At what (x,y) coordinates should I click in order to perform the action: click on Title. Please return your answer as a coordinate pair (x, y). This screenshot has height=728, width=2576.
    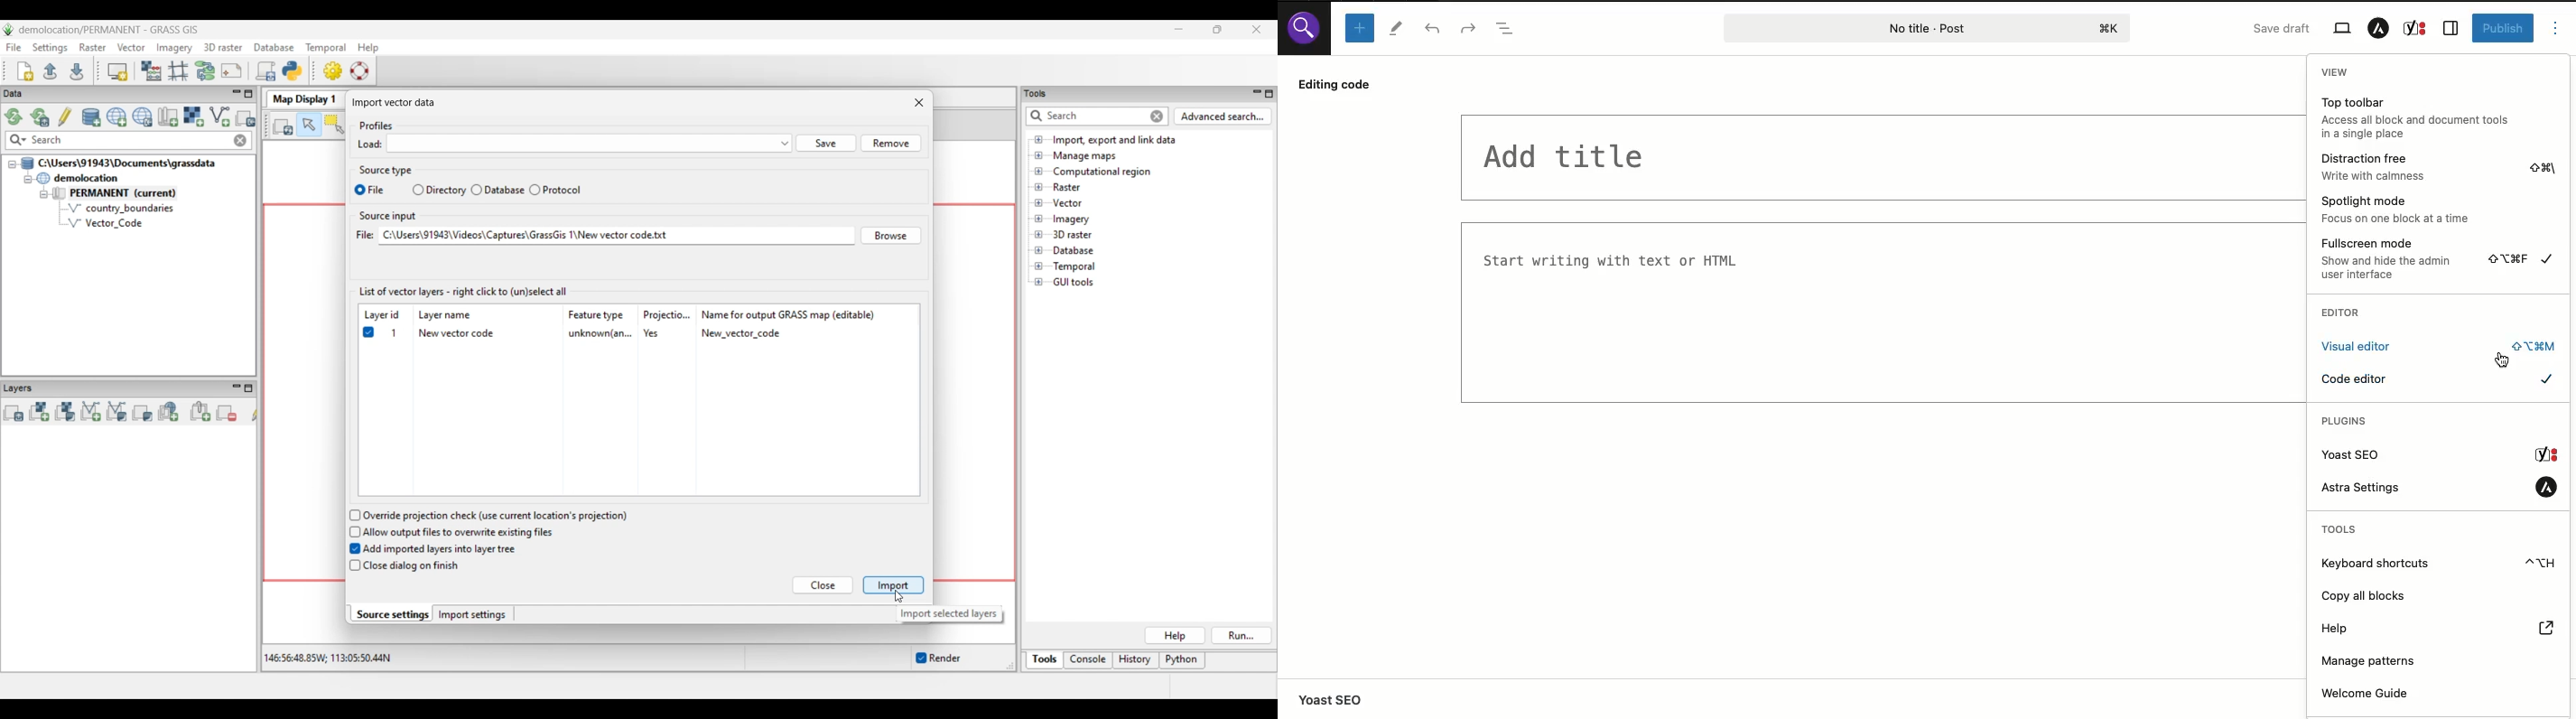
    Looking at the image, I should click on (1830, 156).